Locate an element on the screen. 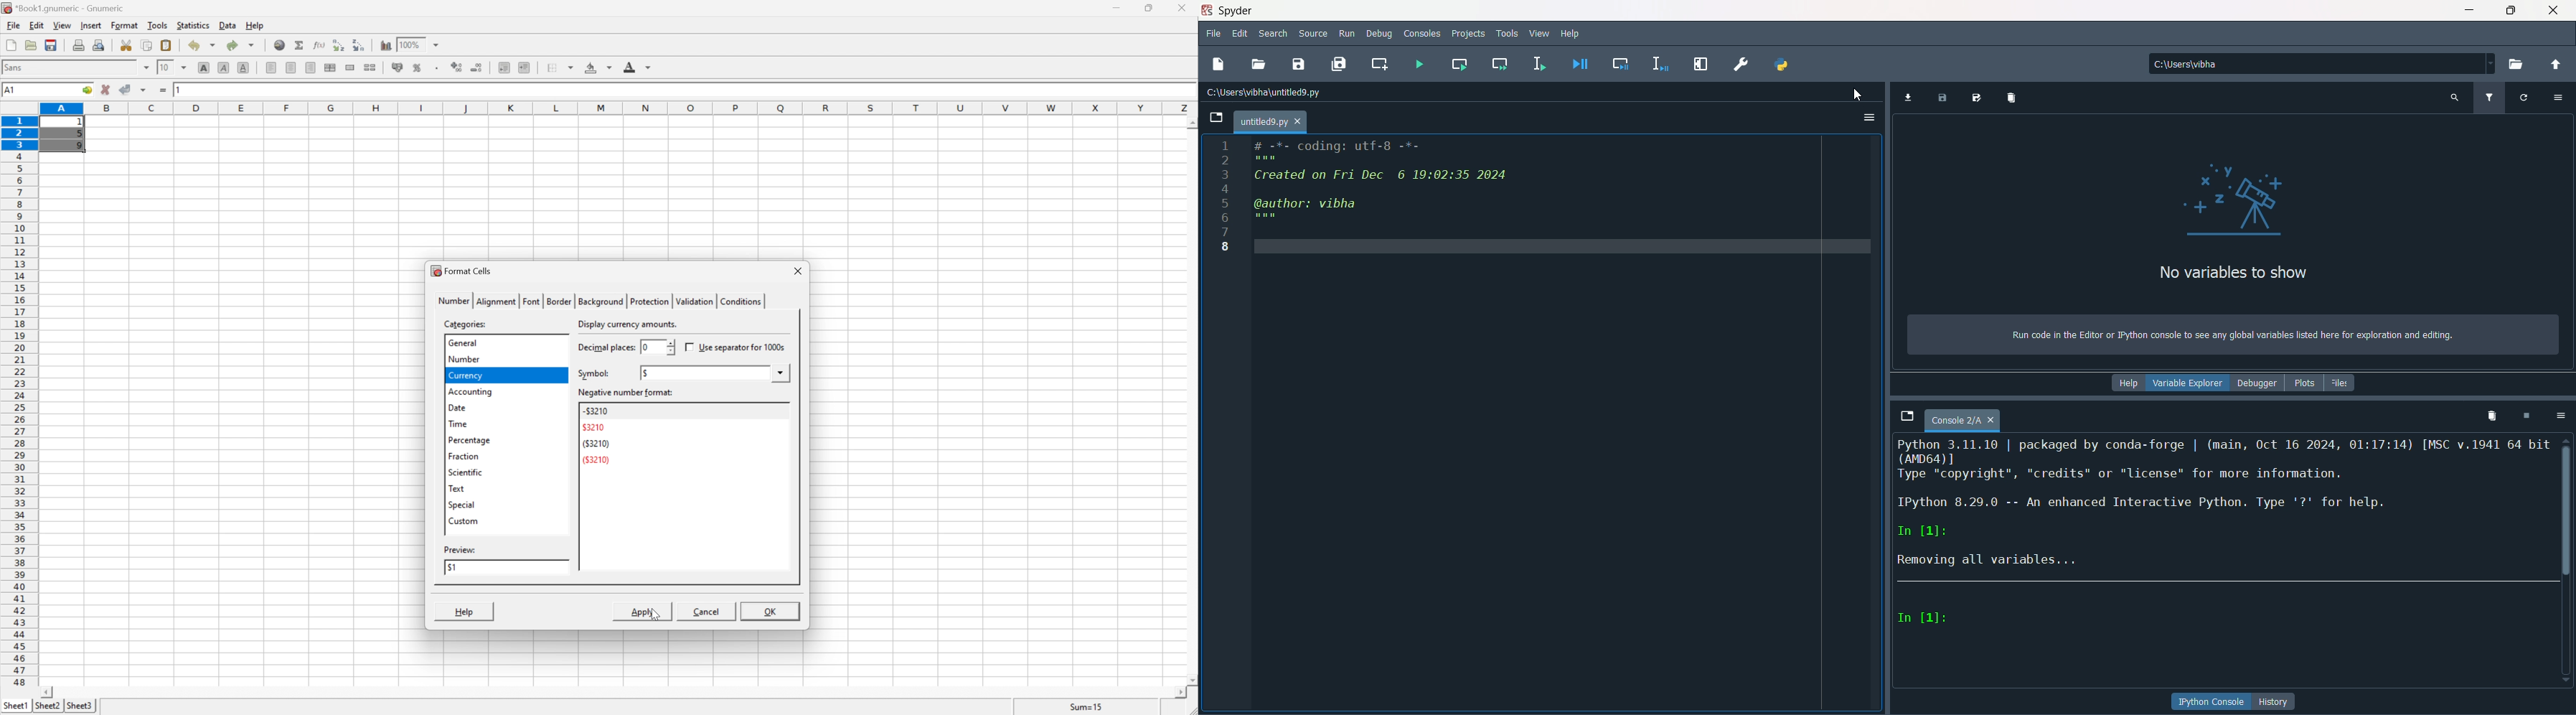  save all is located at coordinates (1338, 64).